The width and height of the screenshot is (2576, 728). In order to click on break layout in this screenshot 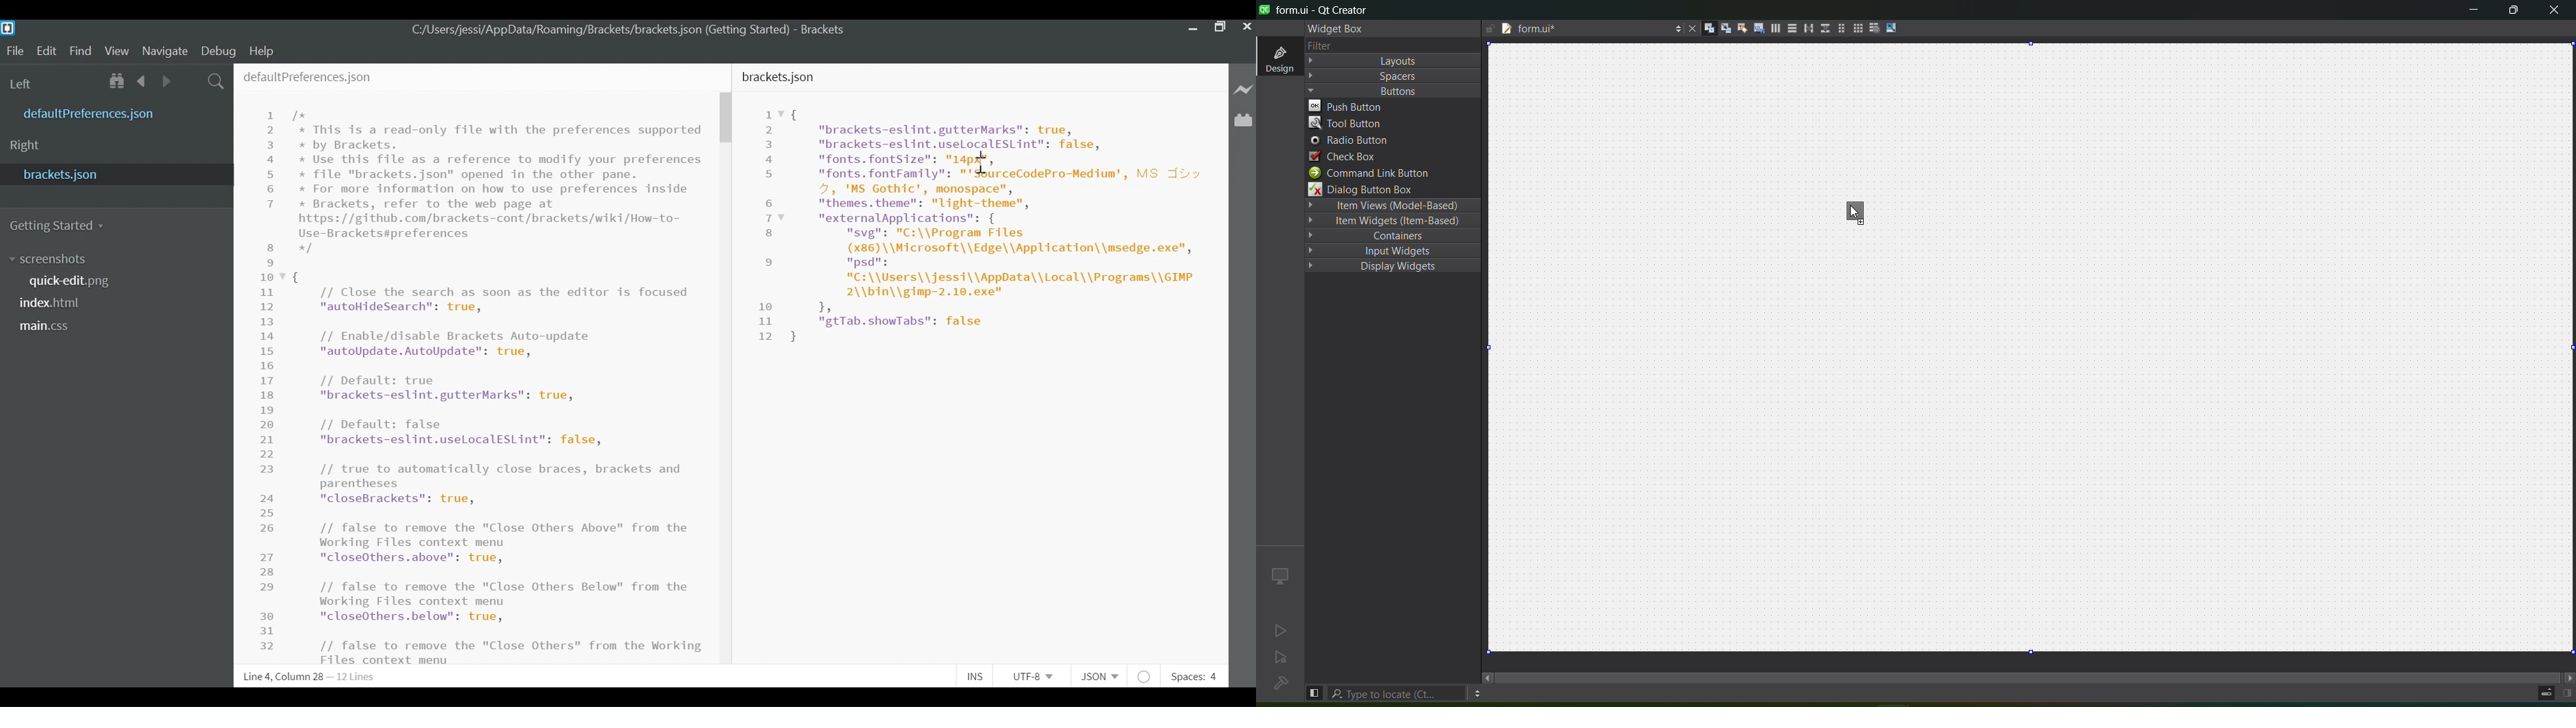, I will do `click(1874, 26)`.